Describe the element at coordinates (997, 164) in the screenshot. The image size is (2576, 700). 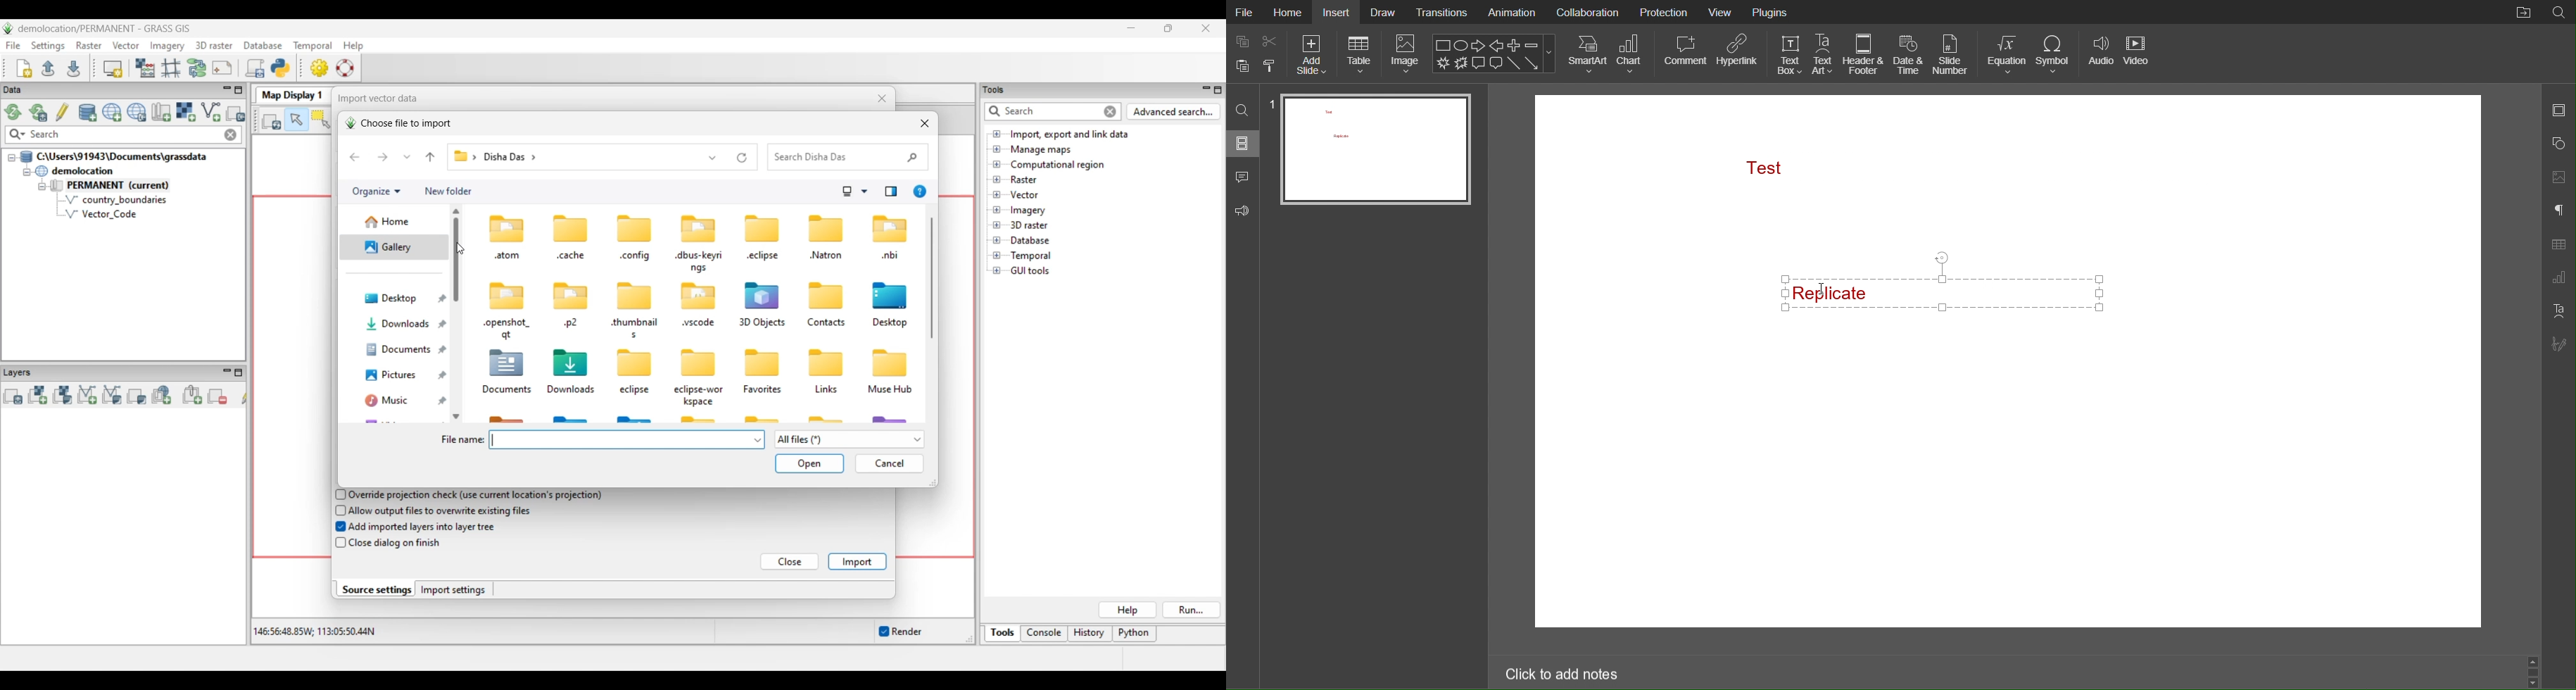
I see `Click to open Computational region` at that location.